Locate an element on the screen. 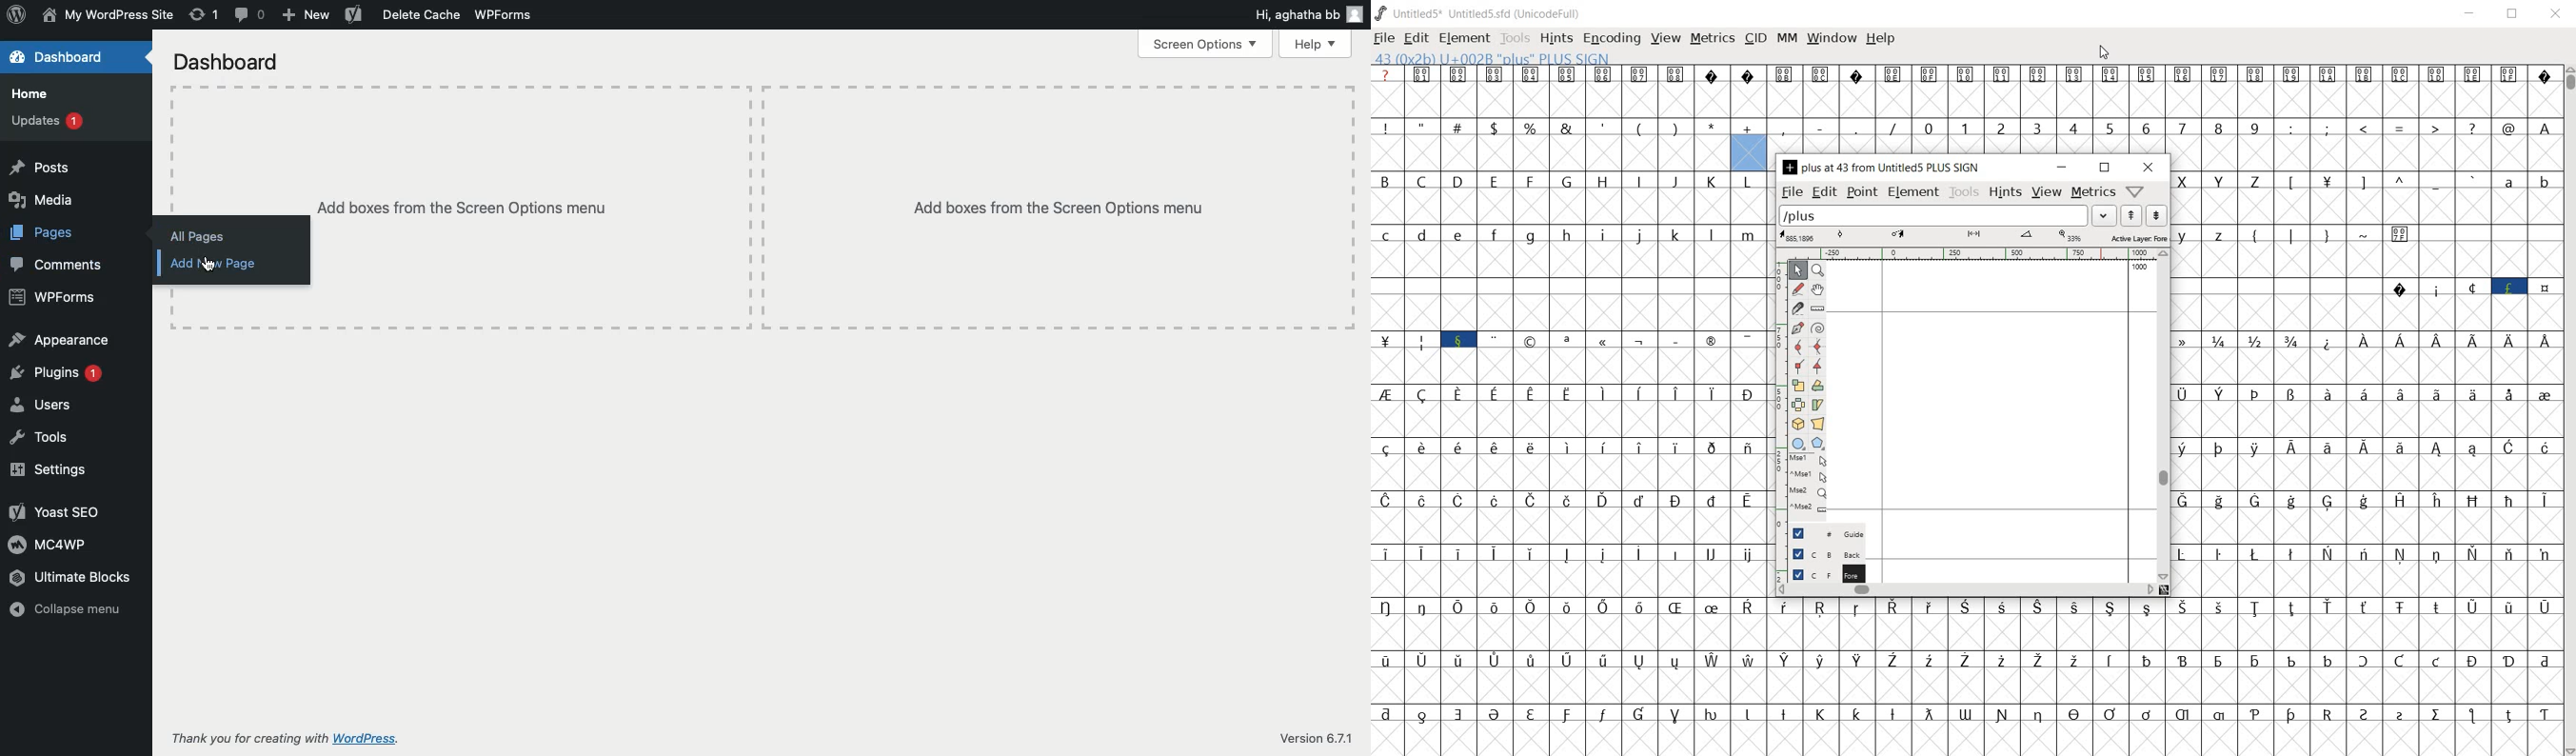   is located at coordinates (1777, 419).